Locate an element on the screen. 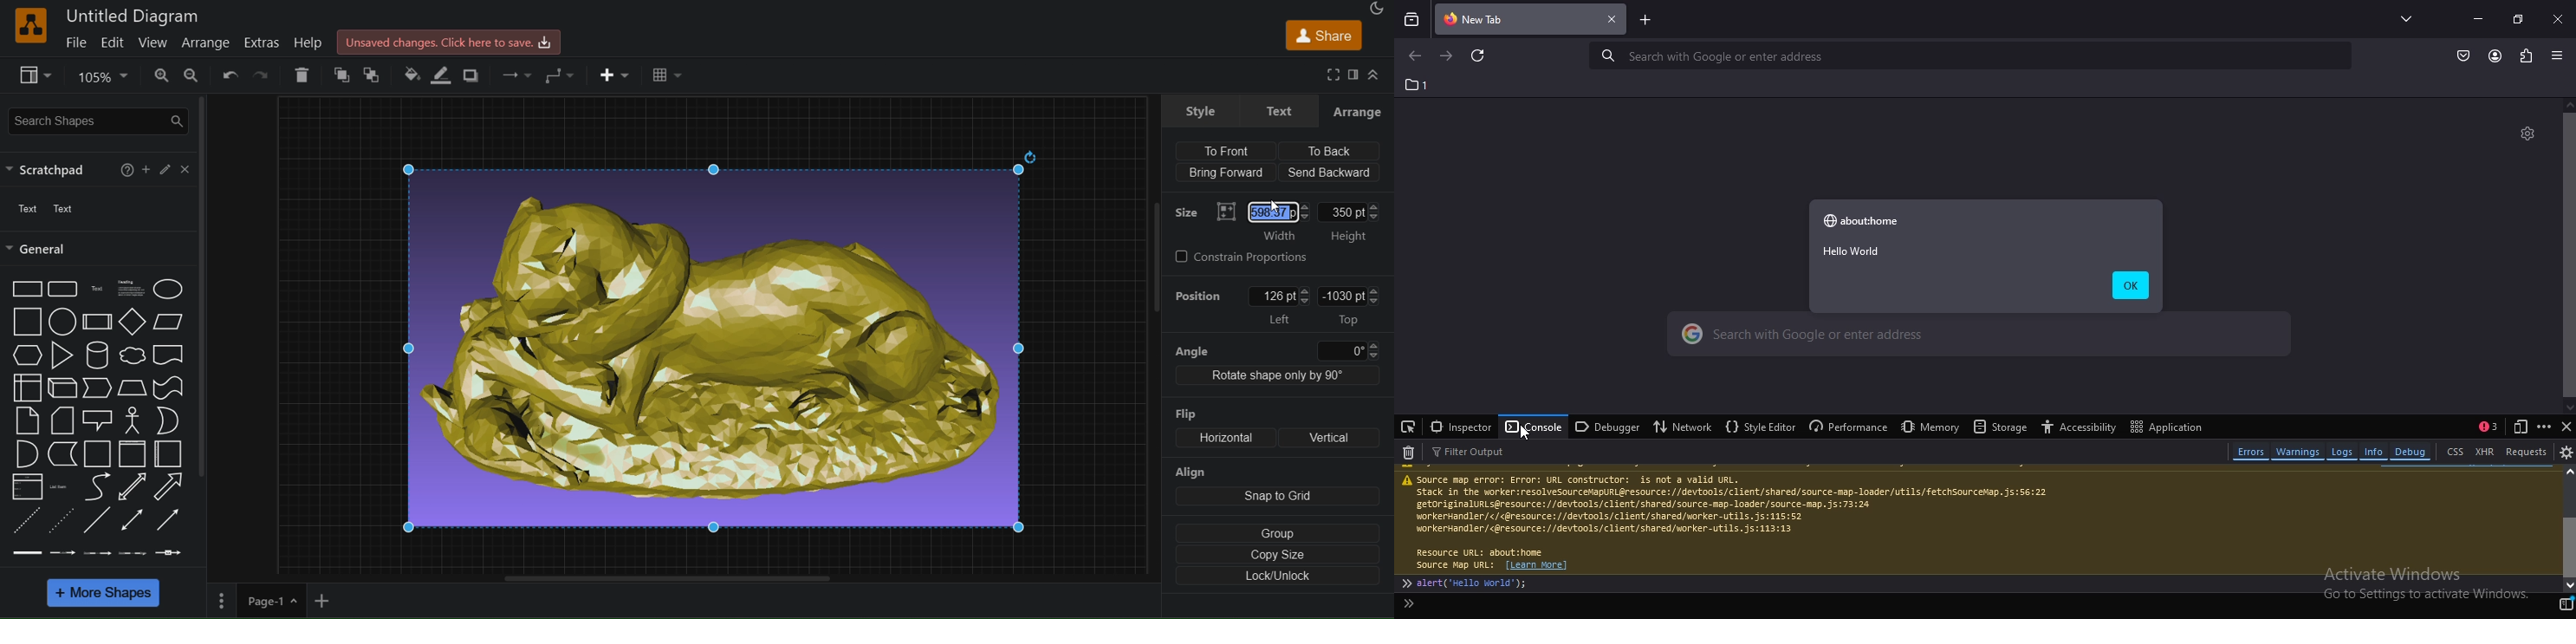 The height and width of the screenshot is (644, 2576). group is located at coordinates (1273, 533).